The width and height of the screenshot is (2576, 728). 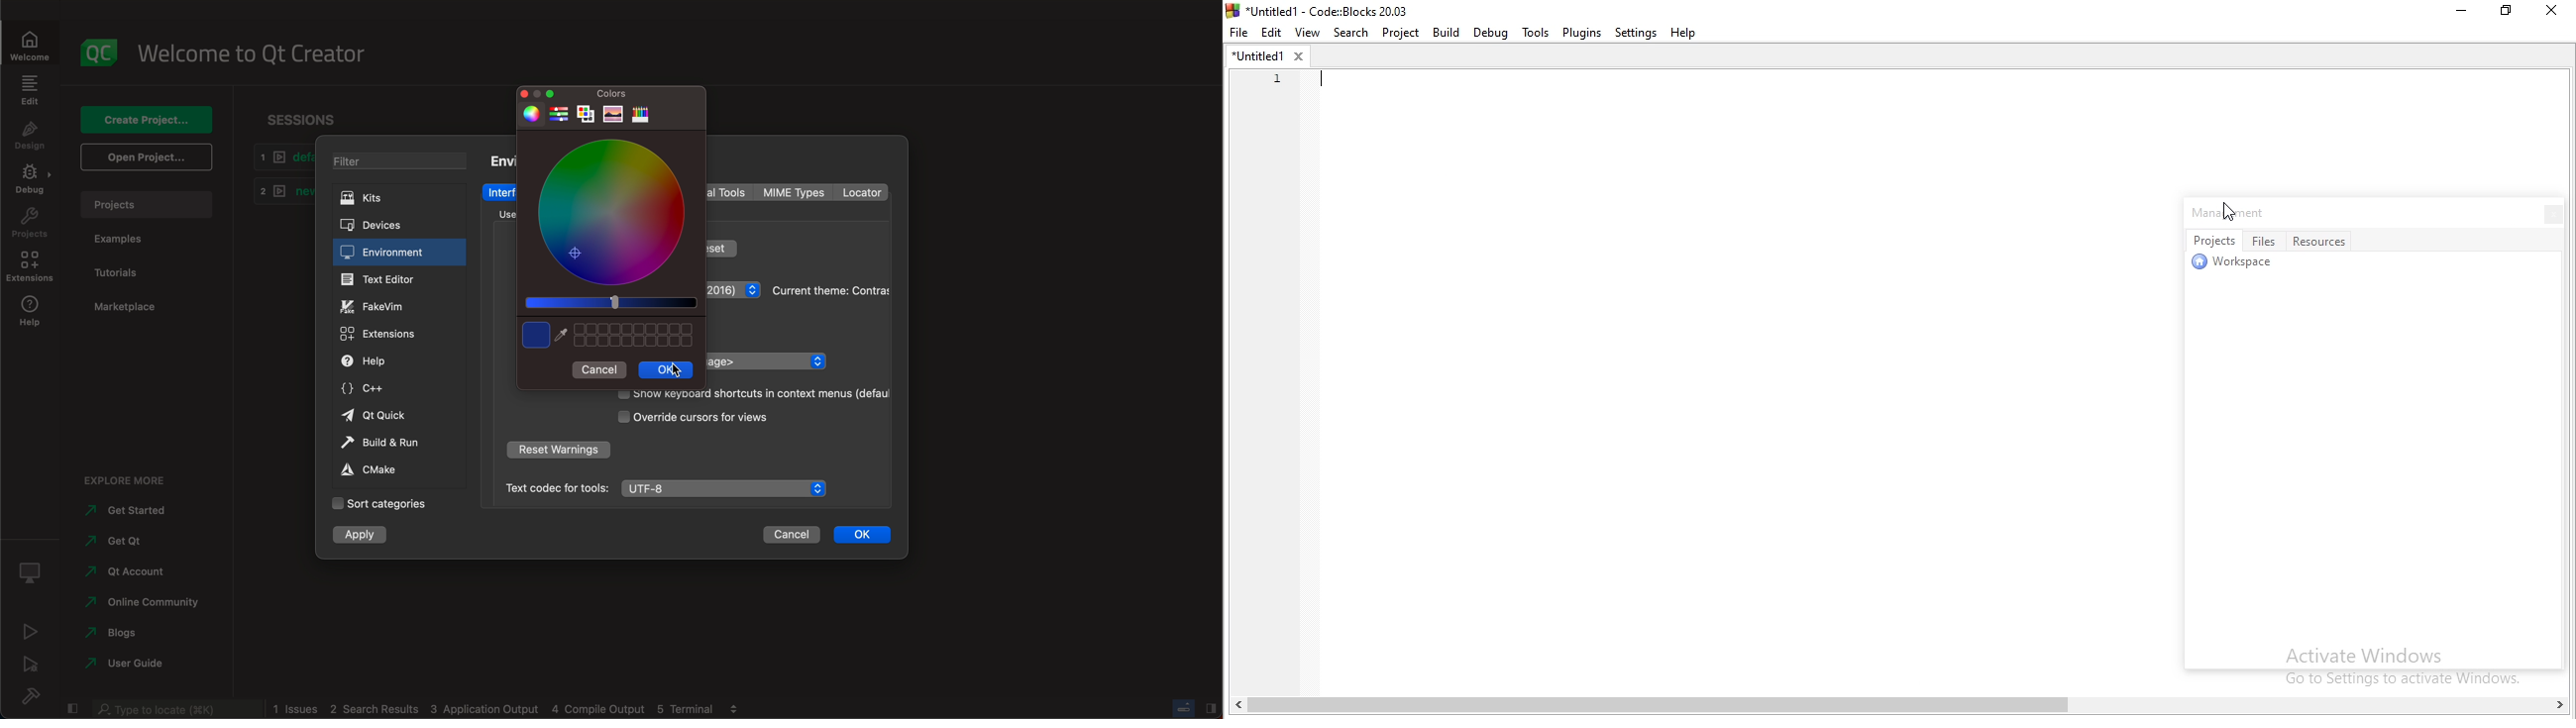 I want to click on color from image, so click(x=613, y=115).